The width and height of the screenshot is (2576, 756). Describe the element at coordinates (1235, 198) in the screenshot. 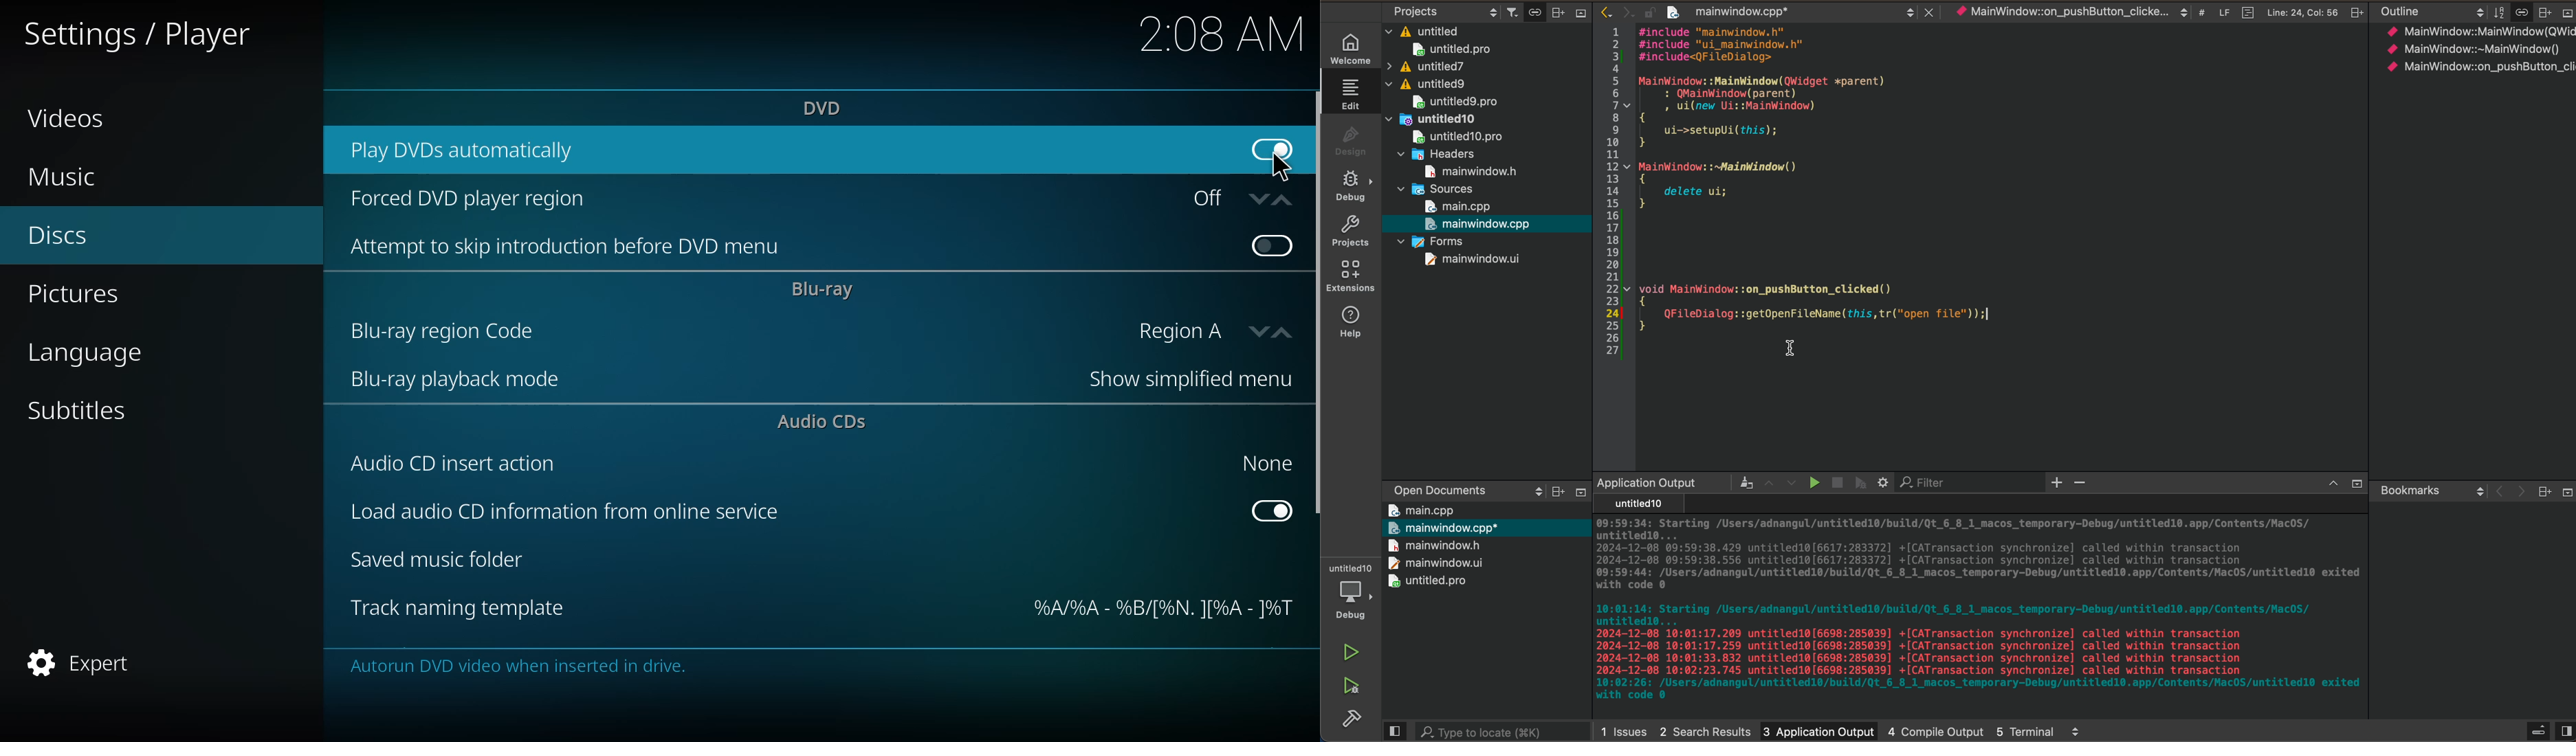

I see `off` at that location.